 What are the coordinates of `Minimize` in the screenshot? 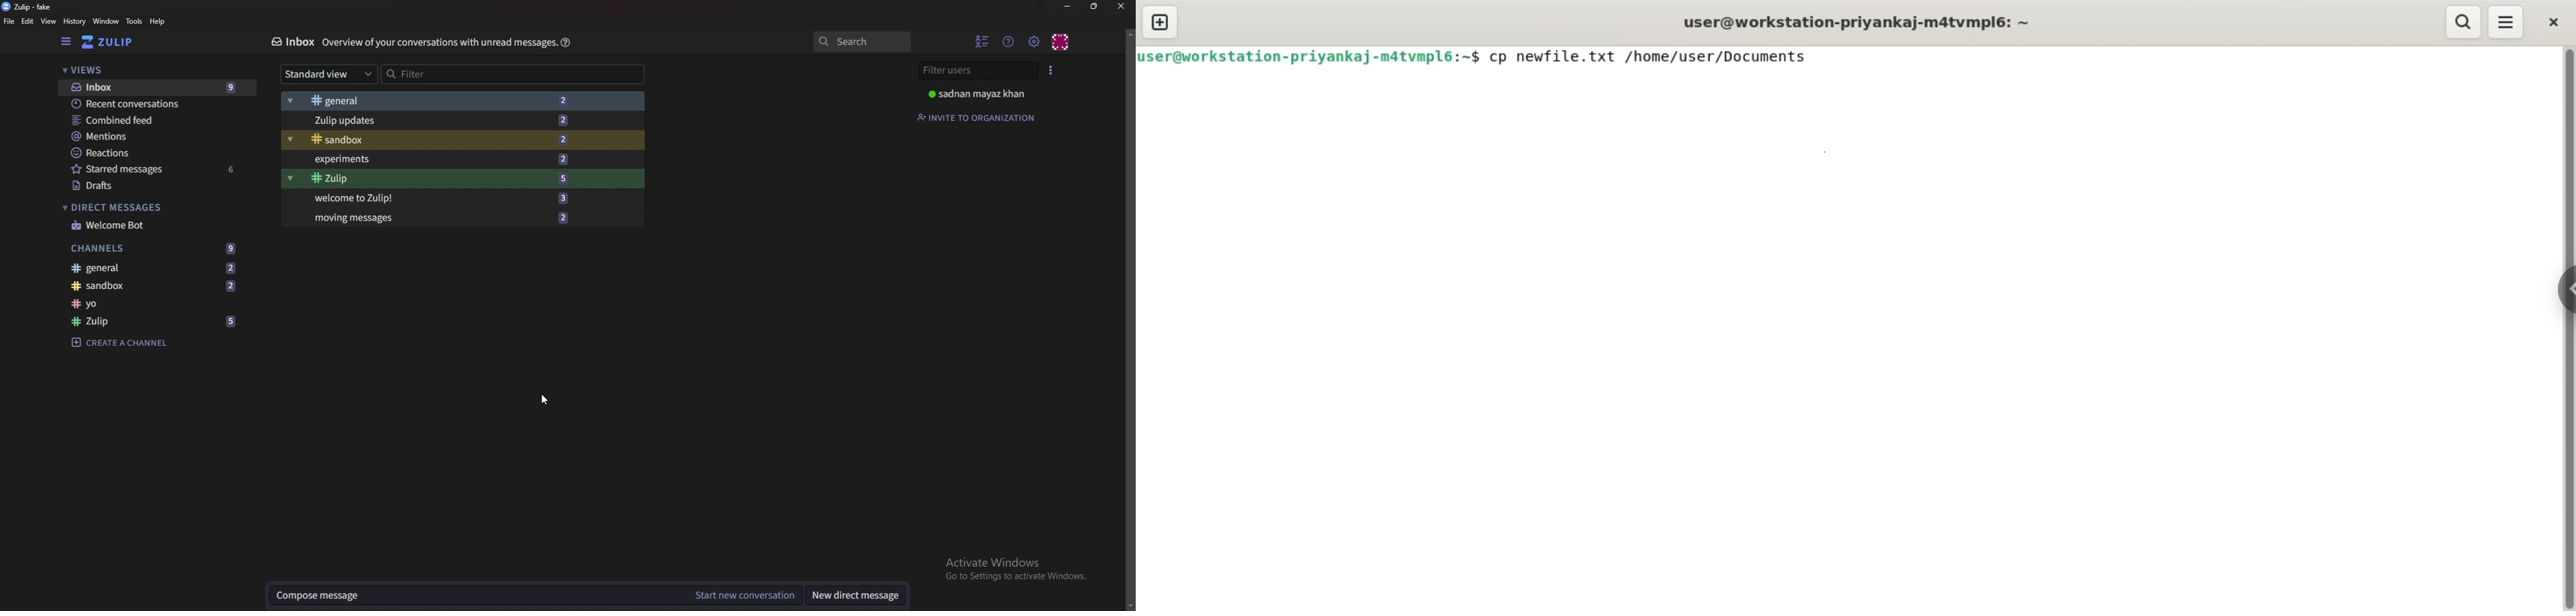 It's located at (1068, 7).